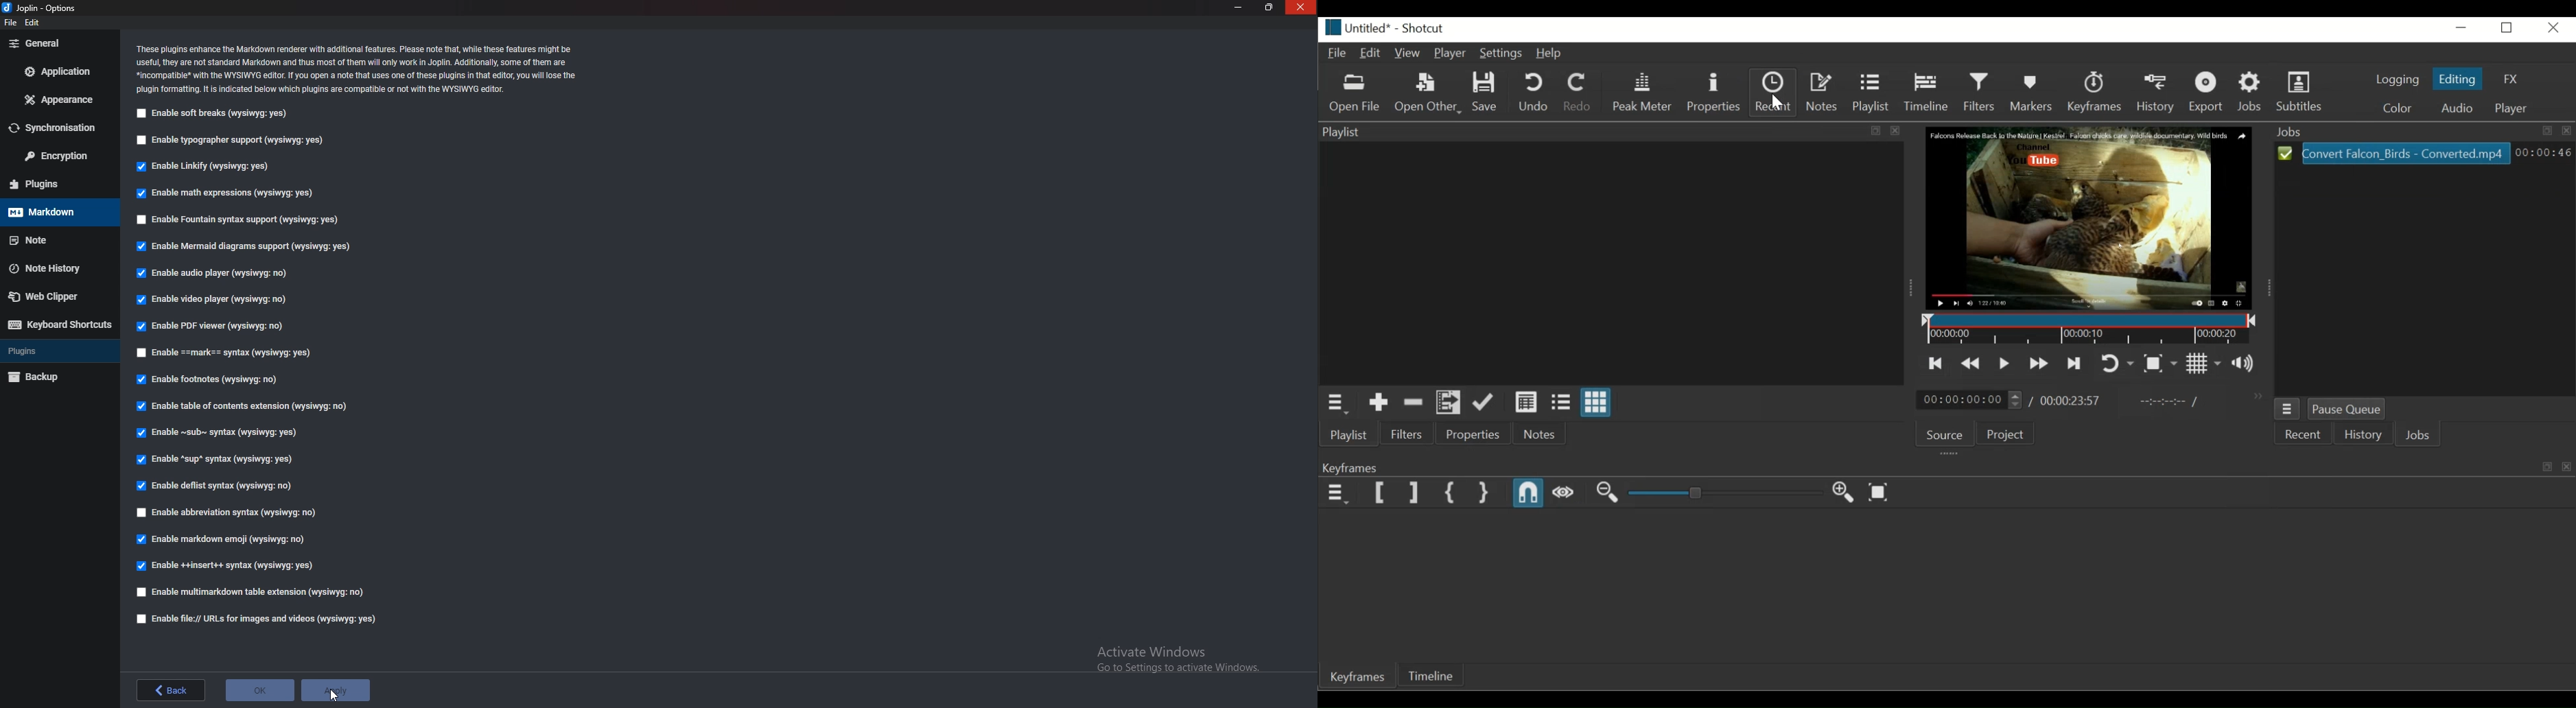  Describe the element at coordinates (2300, 92) in the screenshot. I see `Subtitles` at that location.